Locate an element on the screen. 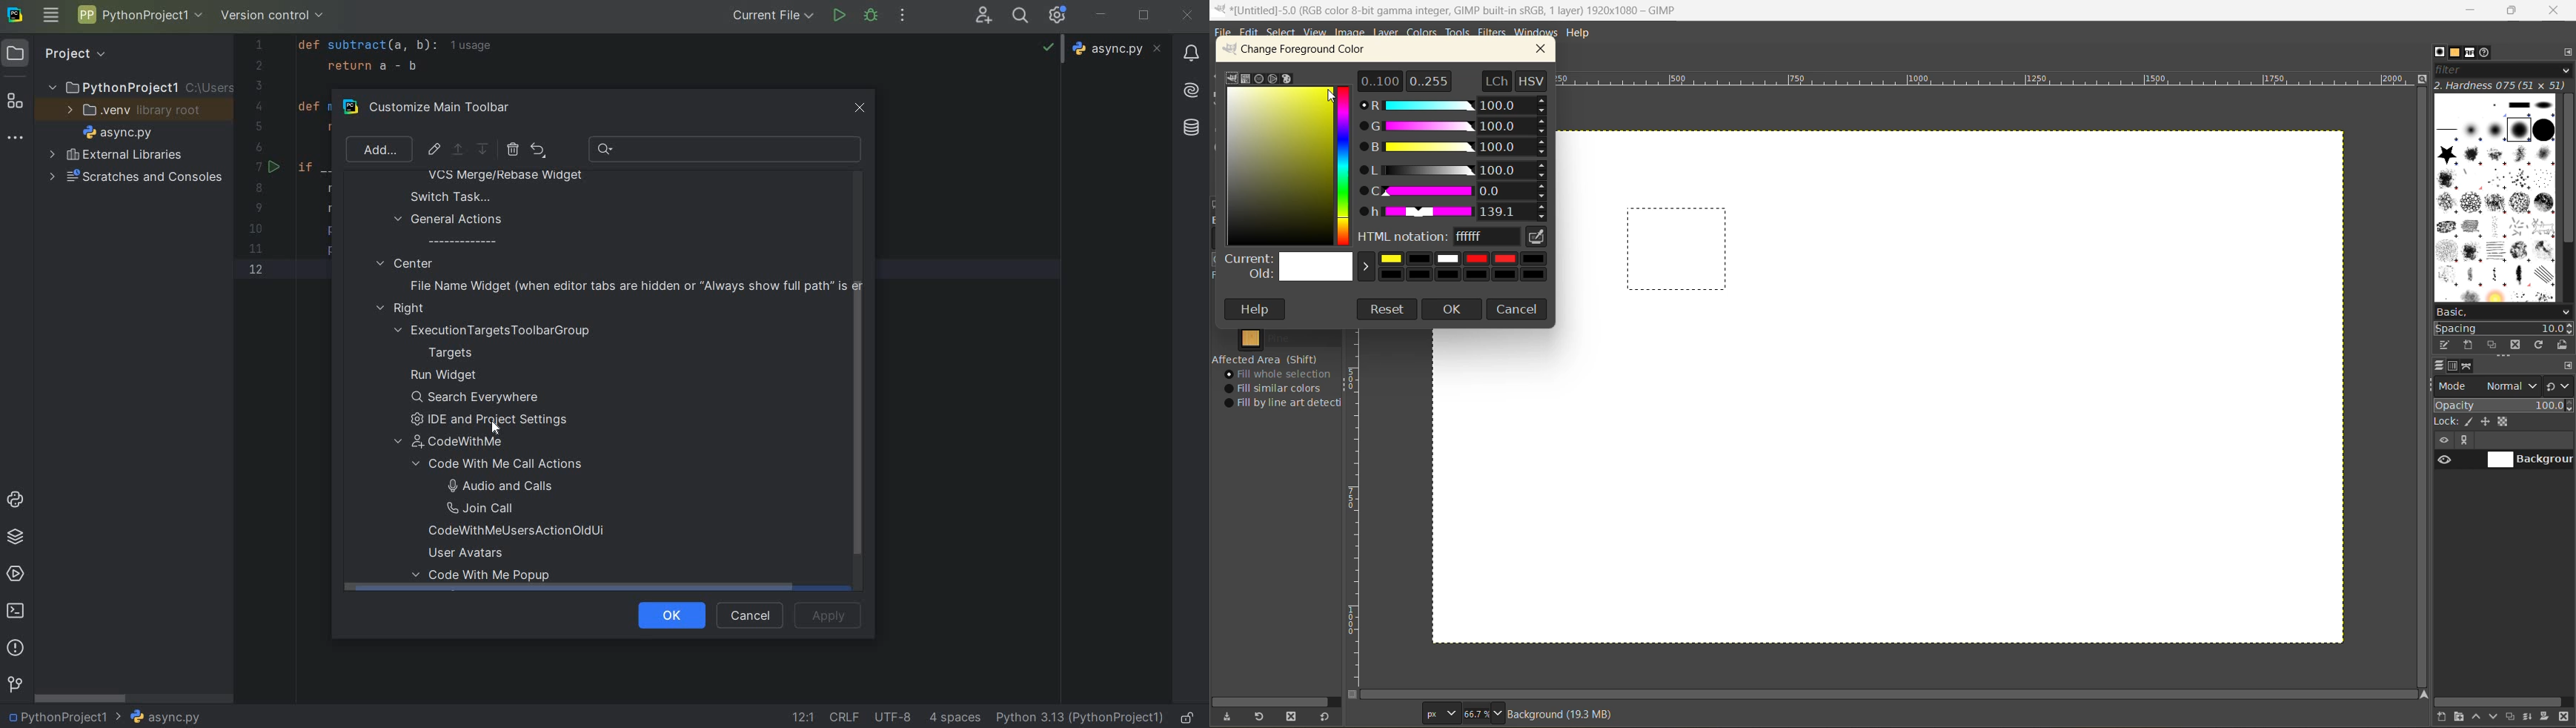 The width and height of the screenshot is (2576, 728). PROJECT NAME is located at coordinates (139, 86).